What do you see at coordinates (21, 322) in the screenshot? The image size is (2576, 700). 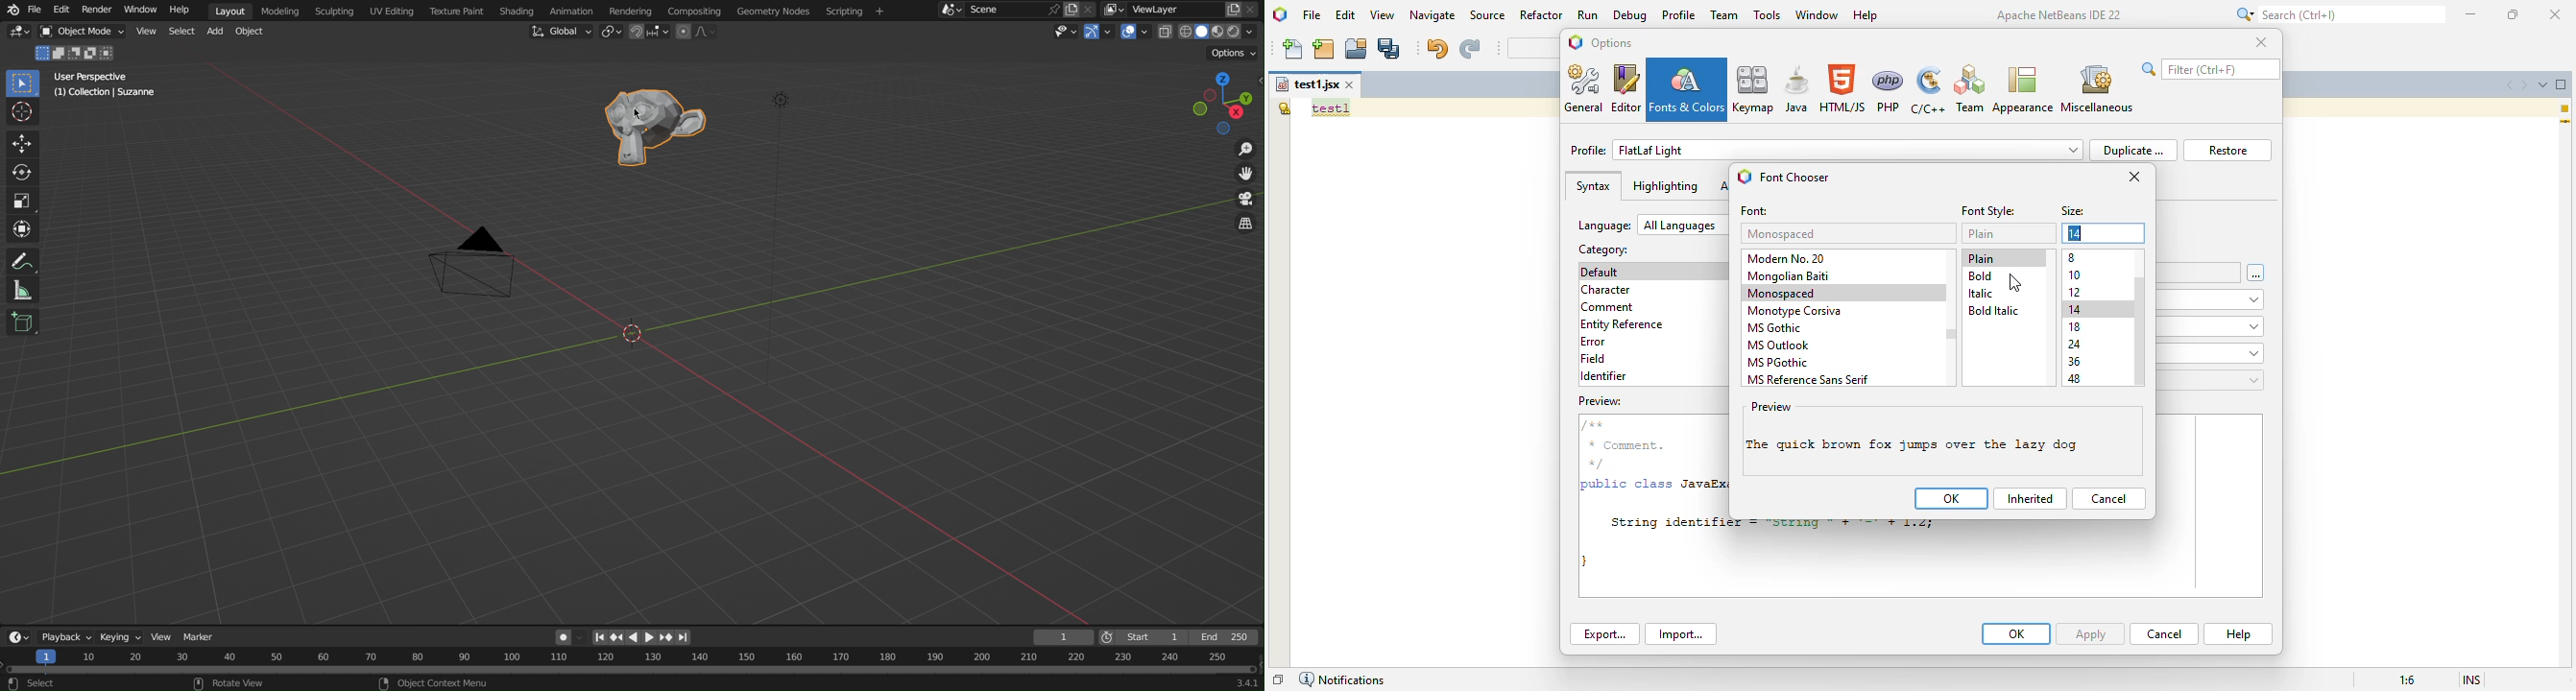 I see `Add Cube` at bounding box center [21, 322].